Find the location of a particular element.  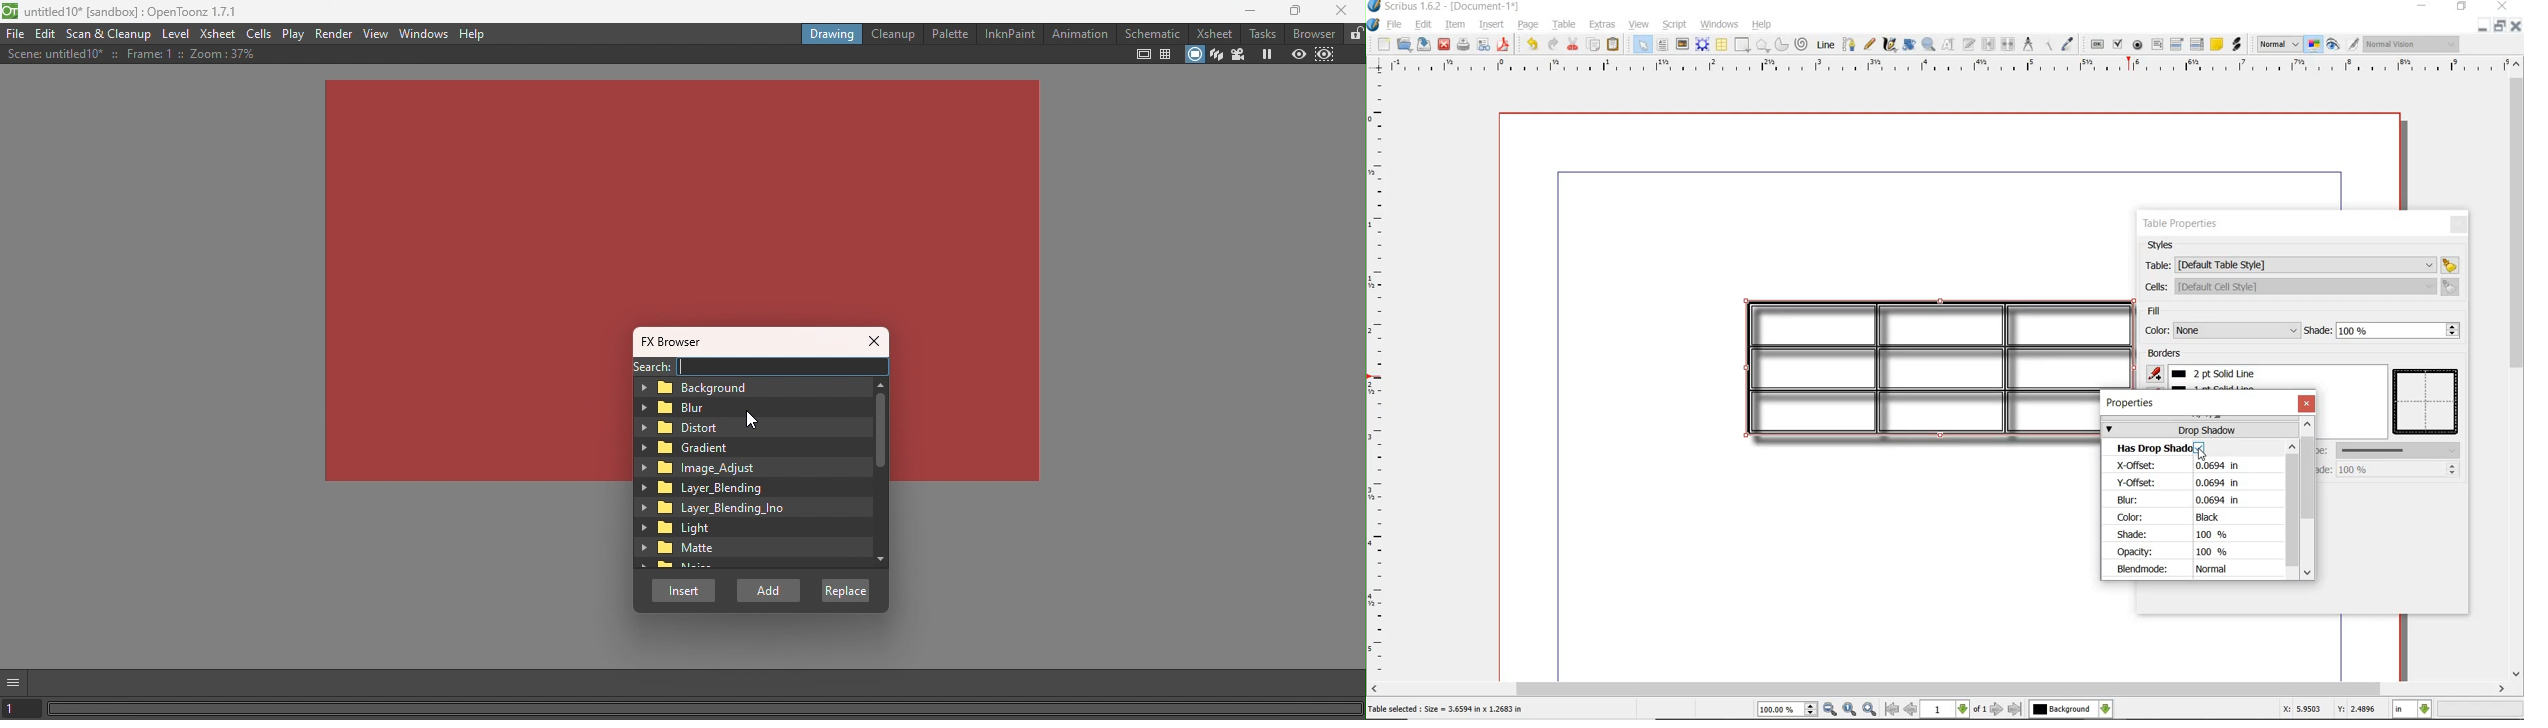

close is located at coordinates (2307, 403).